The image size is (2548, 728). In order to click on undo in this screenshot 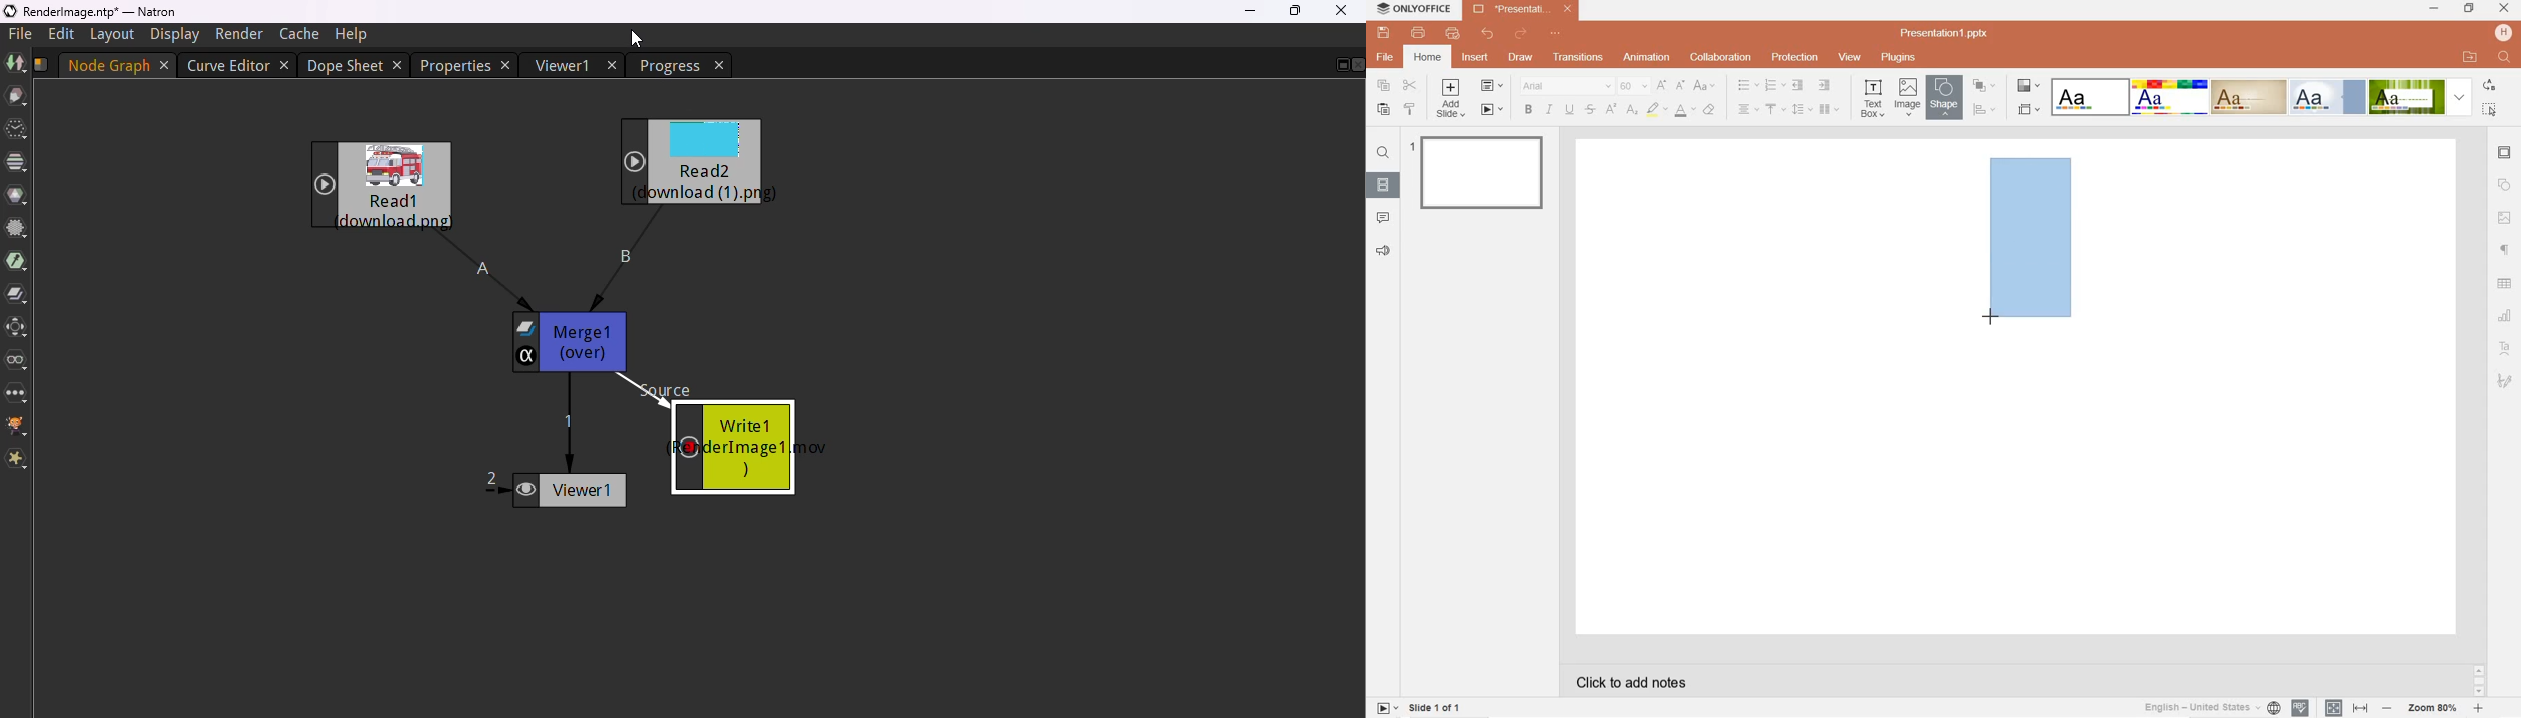, I will do `click(1488, 34)`.